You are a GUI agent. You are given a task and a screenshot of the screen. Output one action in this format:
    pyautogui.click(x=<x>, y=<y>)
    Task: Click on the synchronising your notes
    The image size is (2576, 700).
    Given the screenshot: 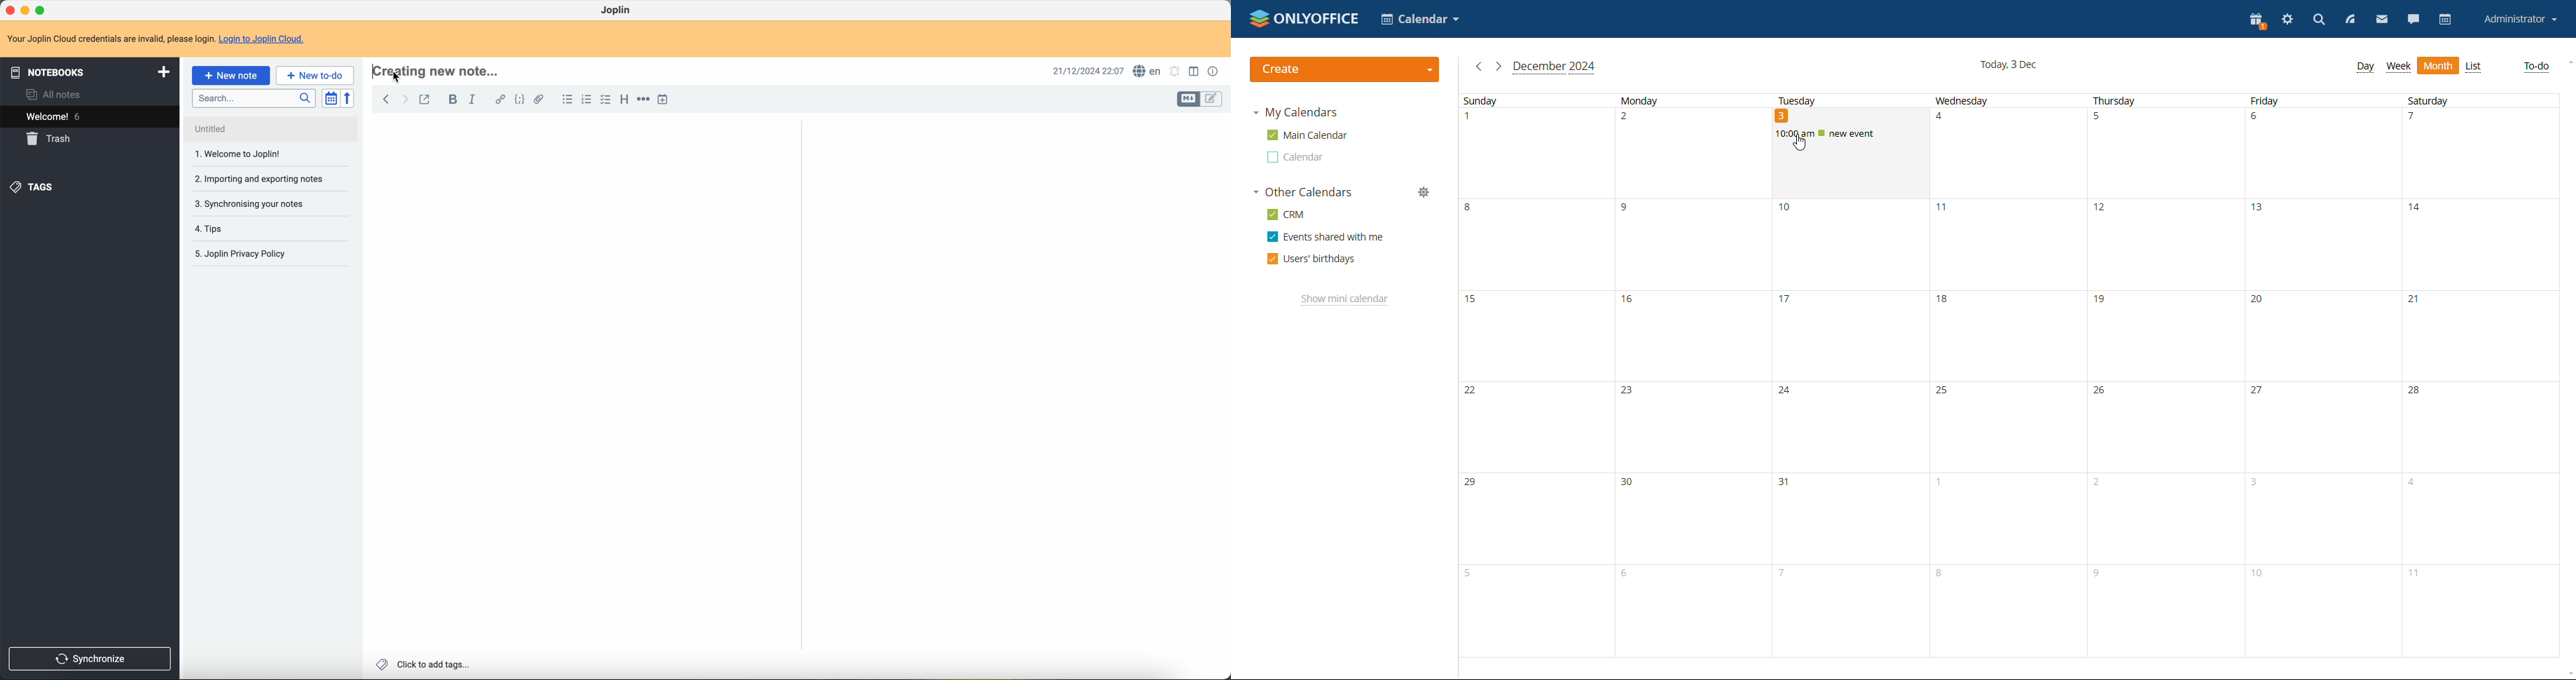 What is the action you would take?
    pyautogui.click(x=264, y=182)
    